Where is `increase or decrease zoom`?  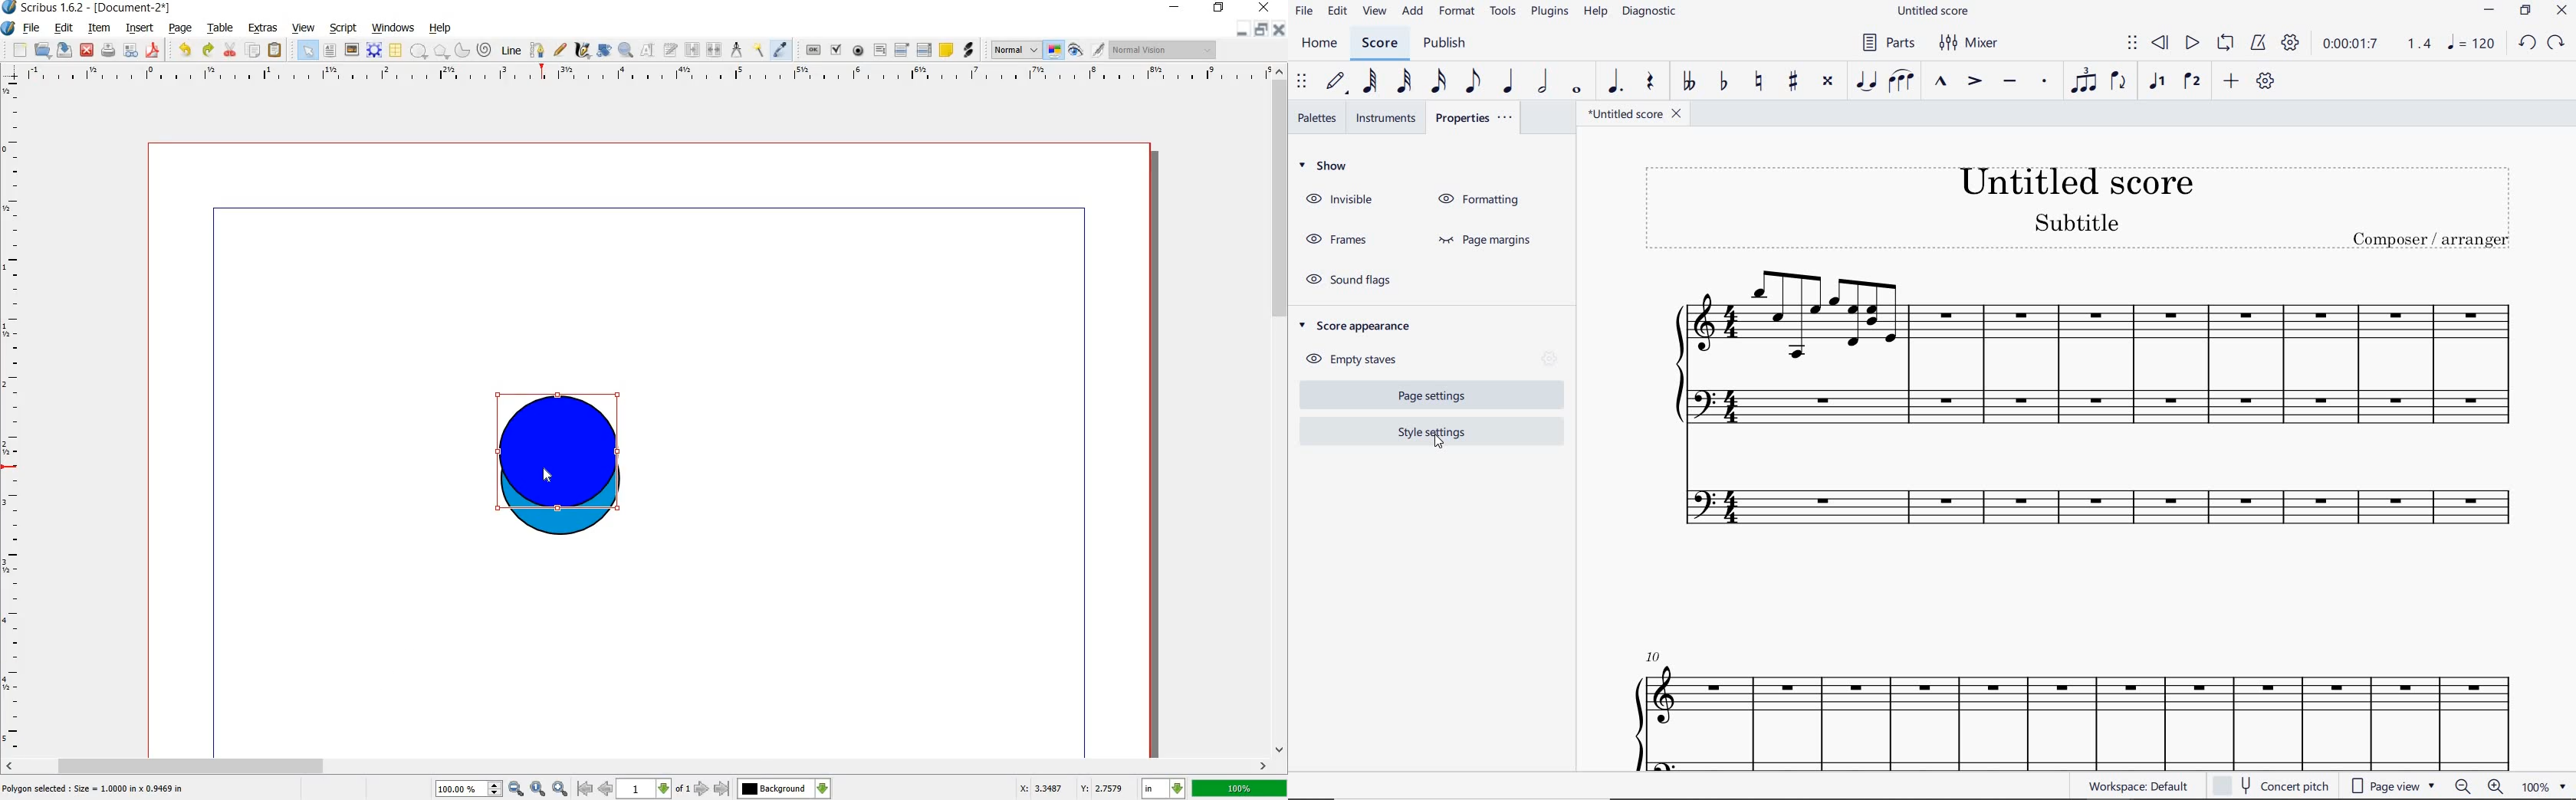
increase or decrease zoom is located at coordinates (494, 789).